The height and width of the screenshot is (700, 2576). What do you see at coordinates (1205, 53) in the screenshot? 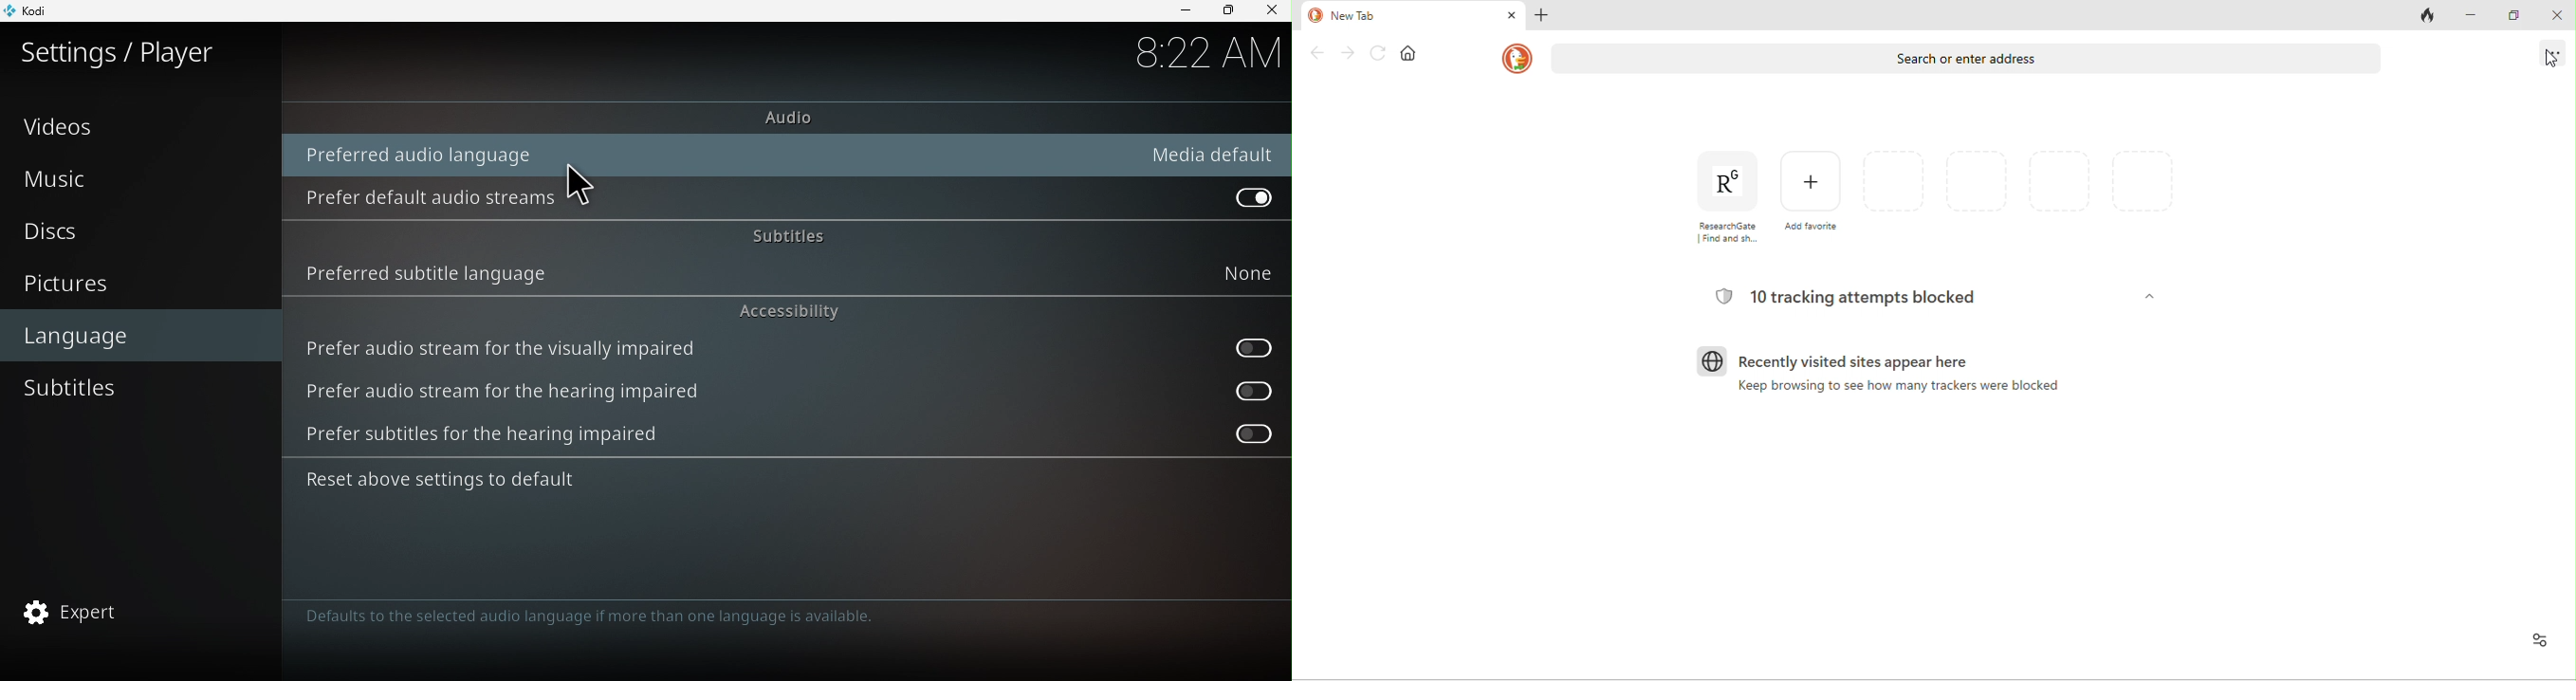
I see `8:22 AM` at bounding box center [1205, 53].